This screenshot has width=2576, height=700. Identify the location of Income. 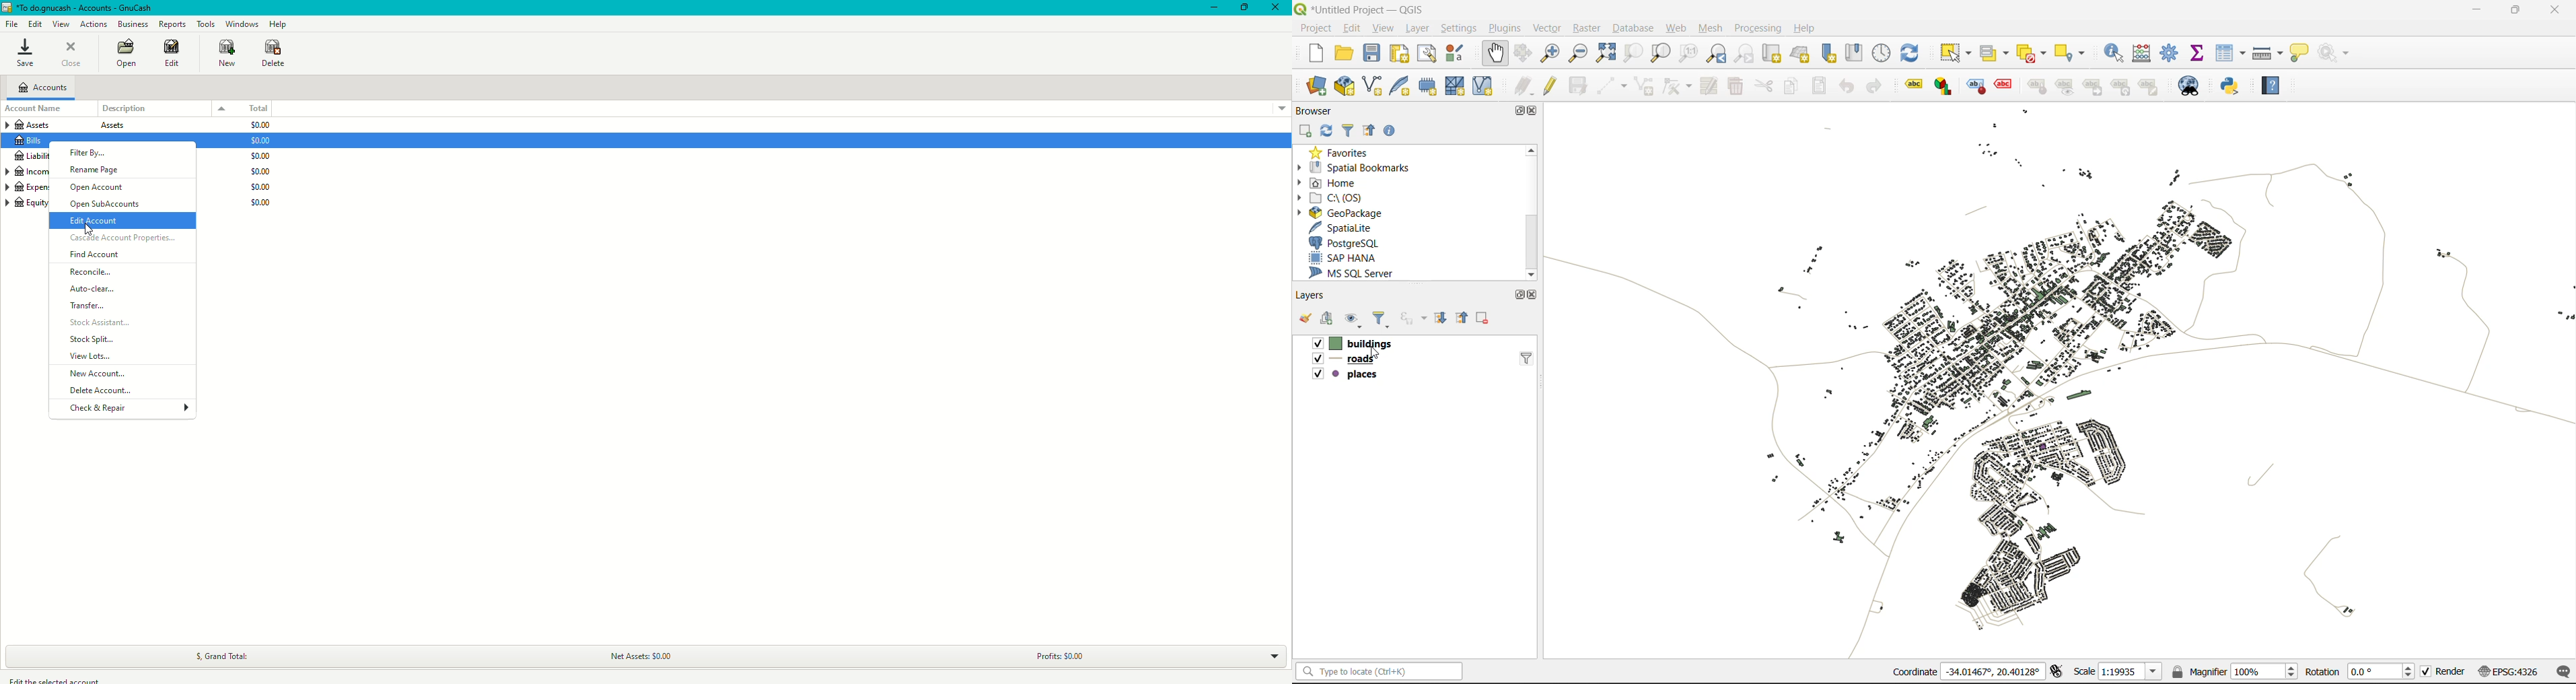
(30, 172).